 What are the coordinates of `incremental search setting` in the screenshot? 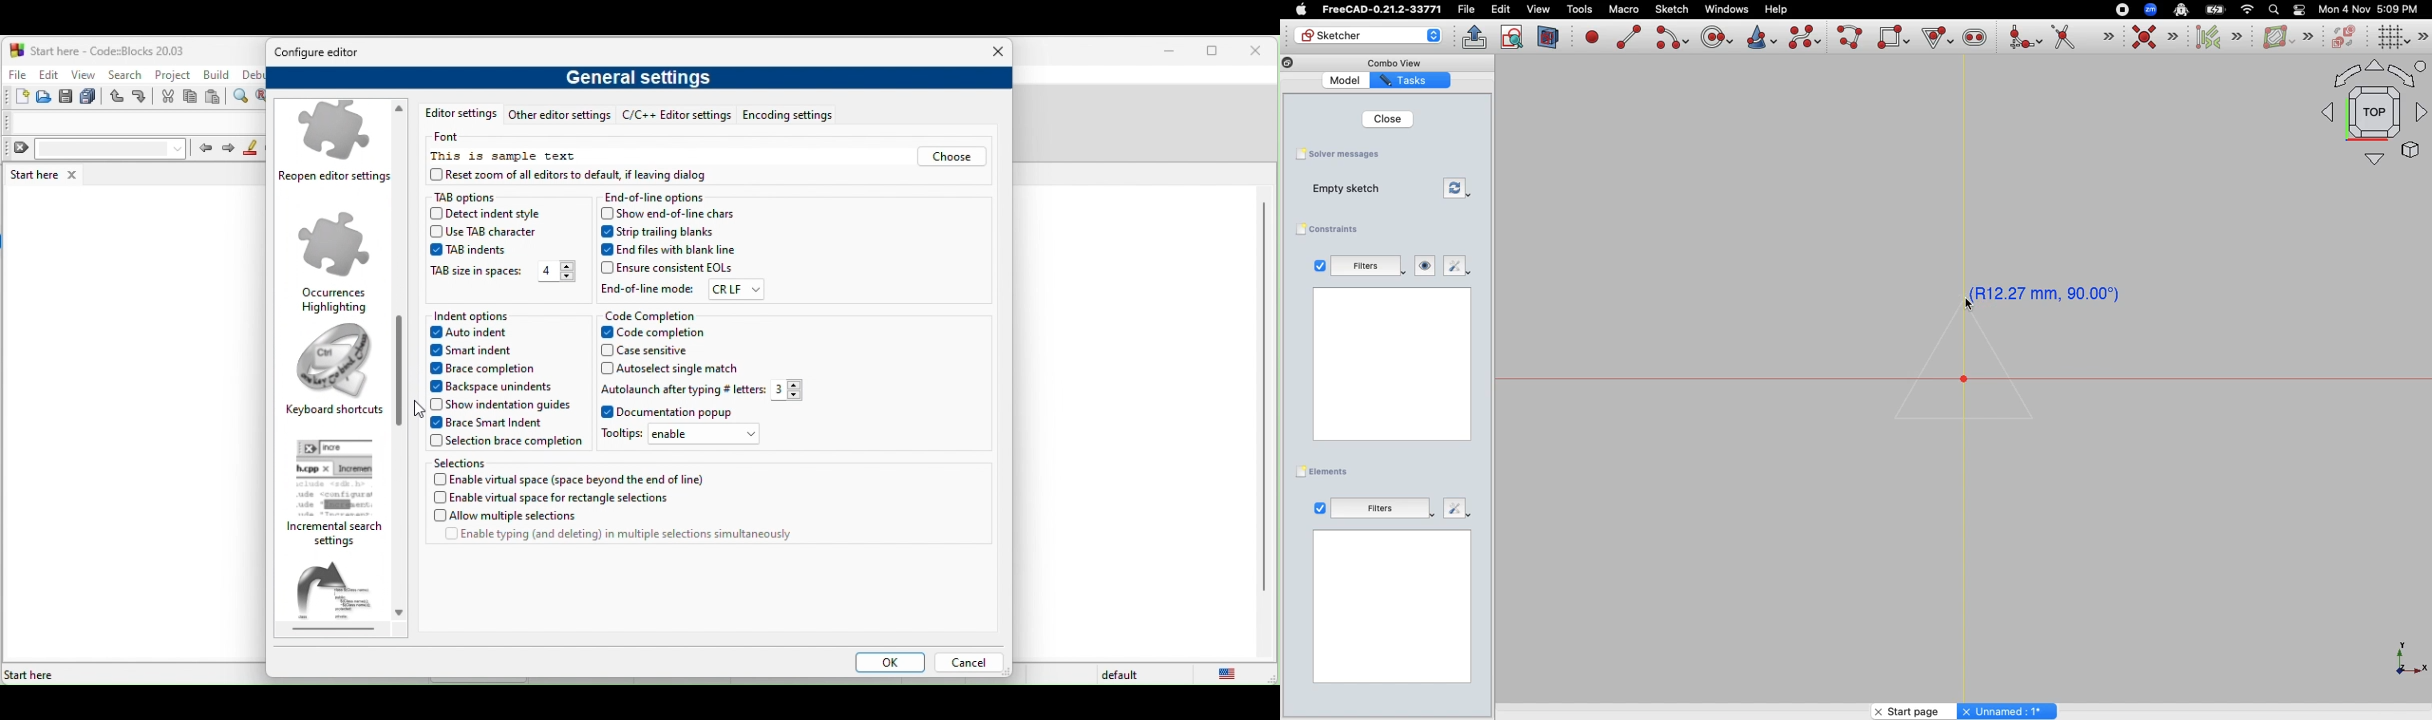 It's located at (341, 493).